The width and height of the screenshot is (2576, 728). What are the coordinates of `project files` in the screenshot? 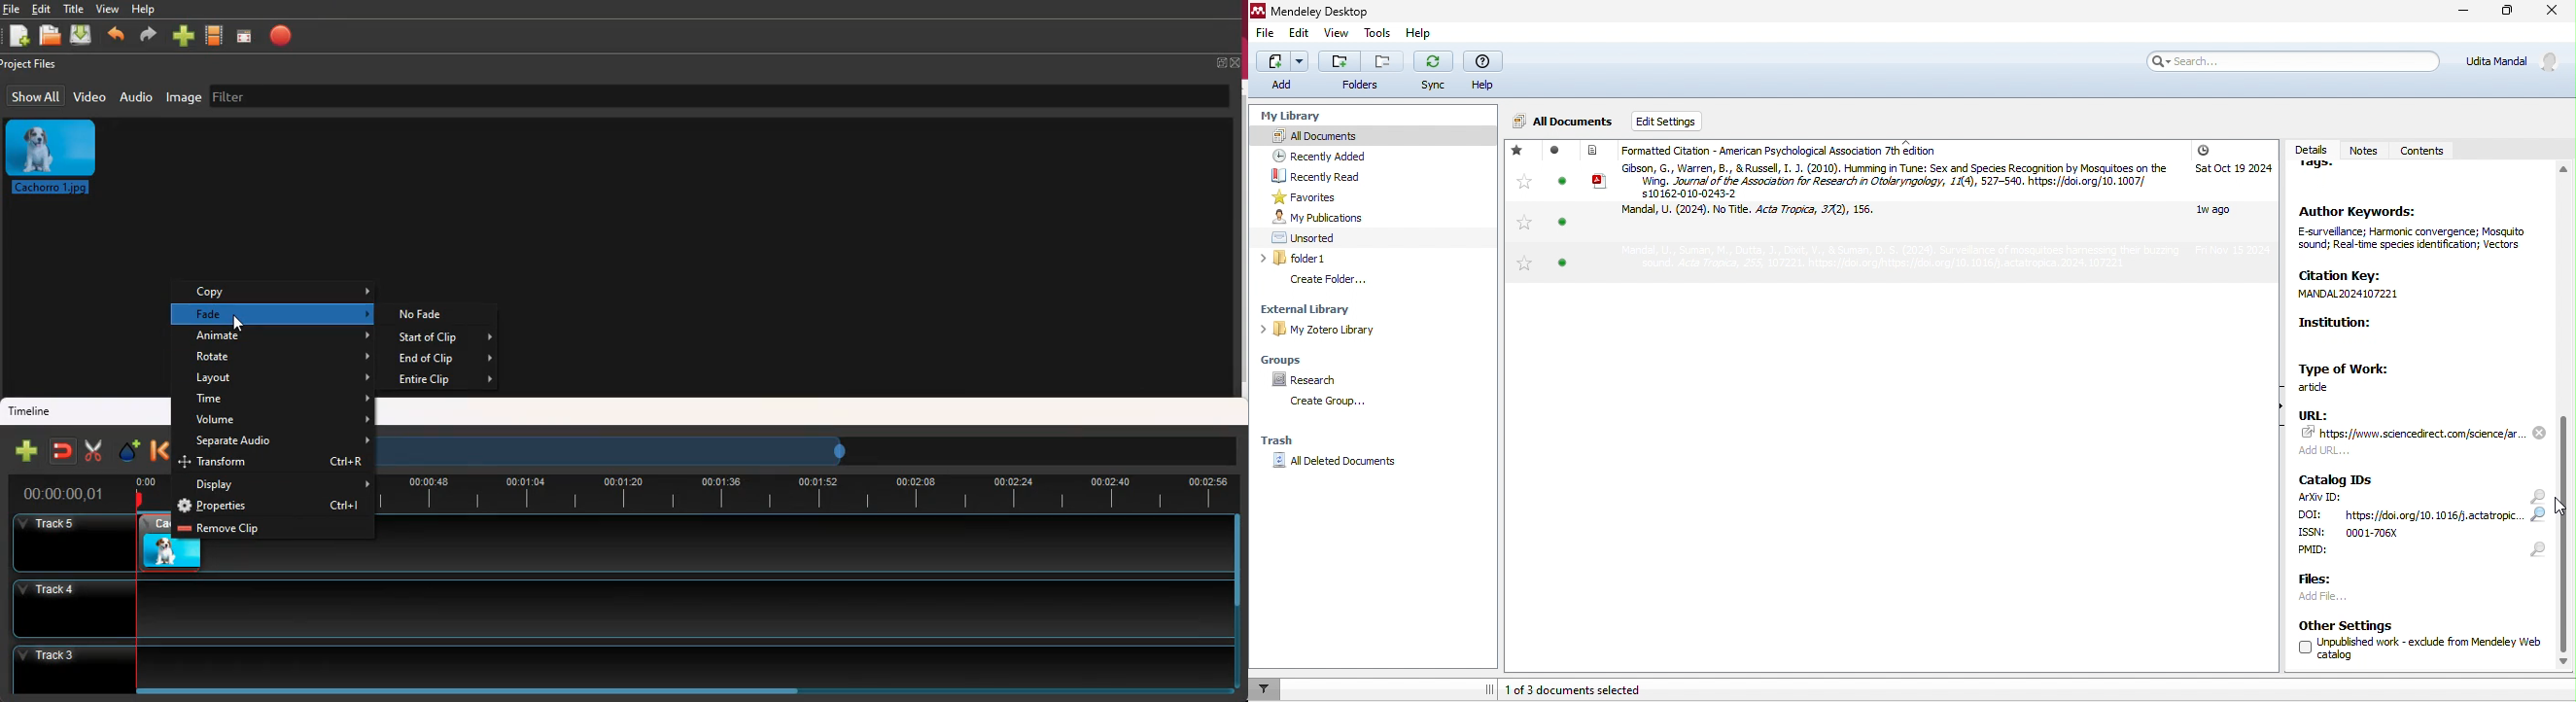 It's located at (37, 64).